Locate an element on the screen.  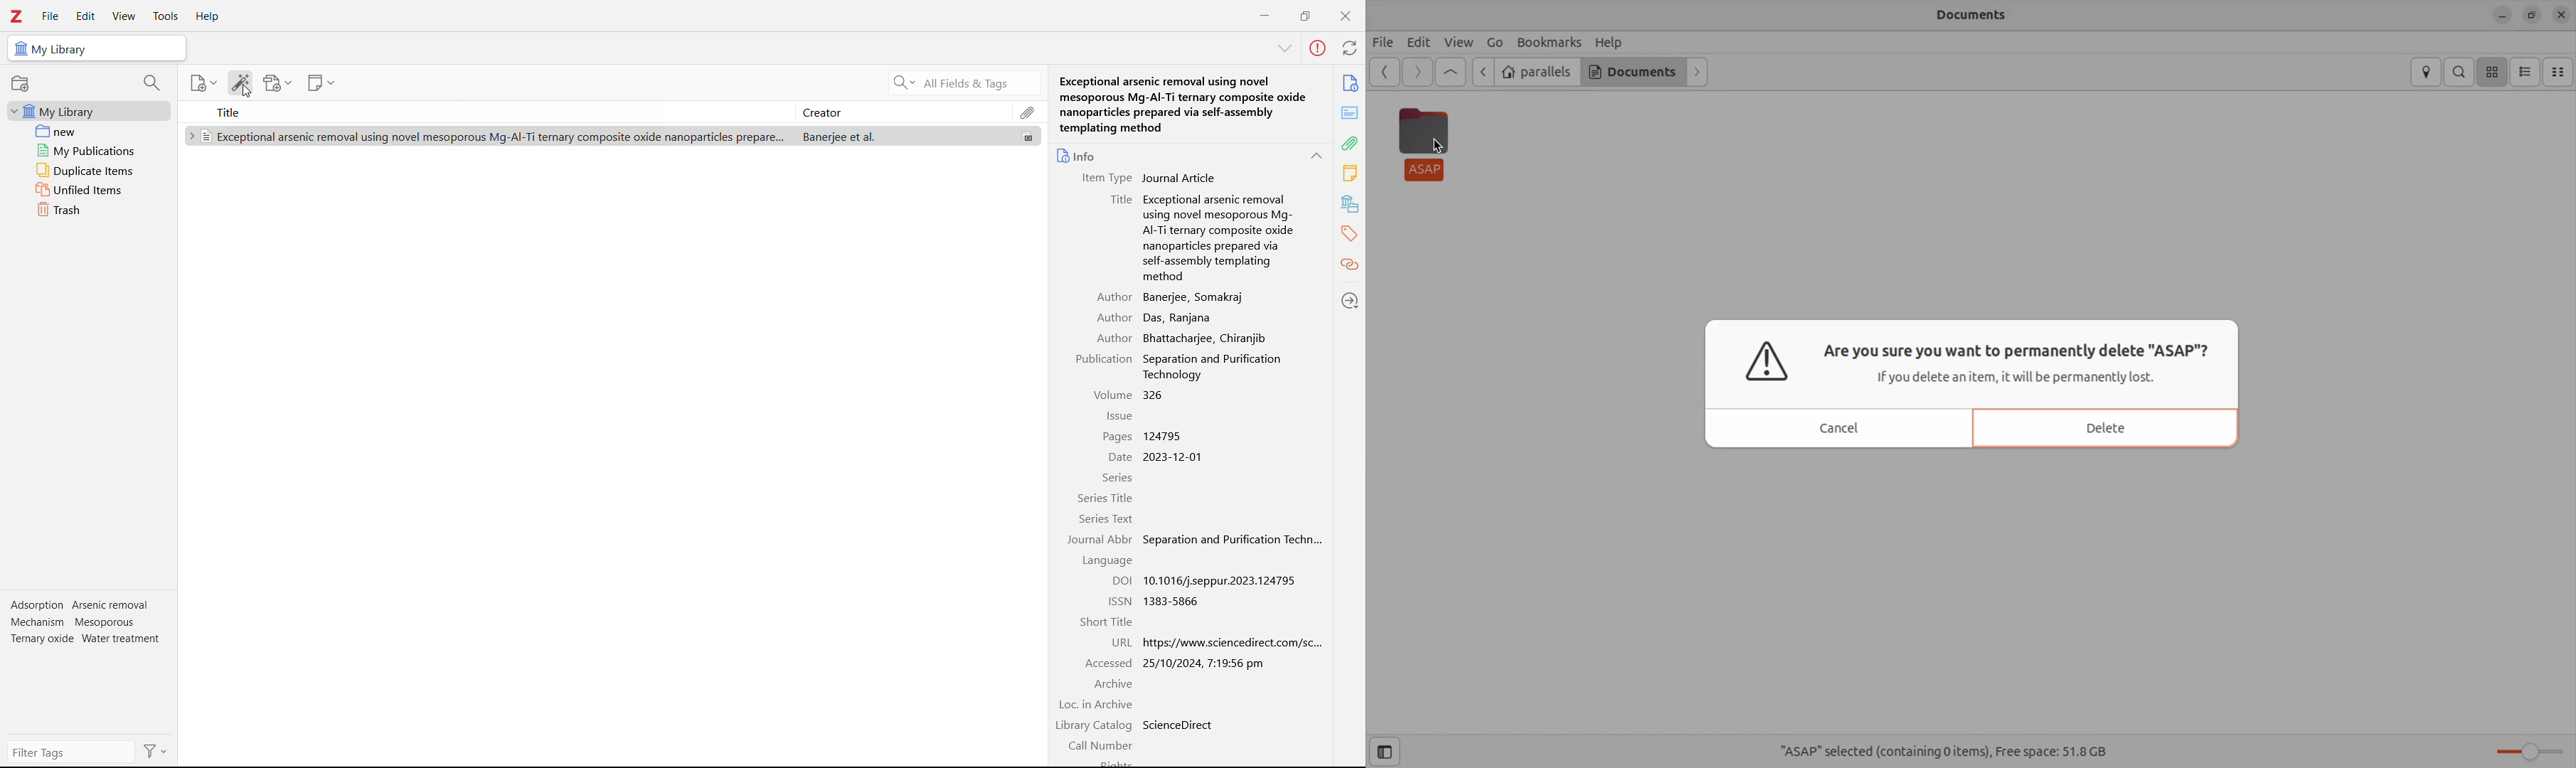
Journal abbreviation is located at coordinates (1100, 540).